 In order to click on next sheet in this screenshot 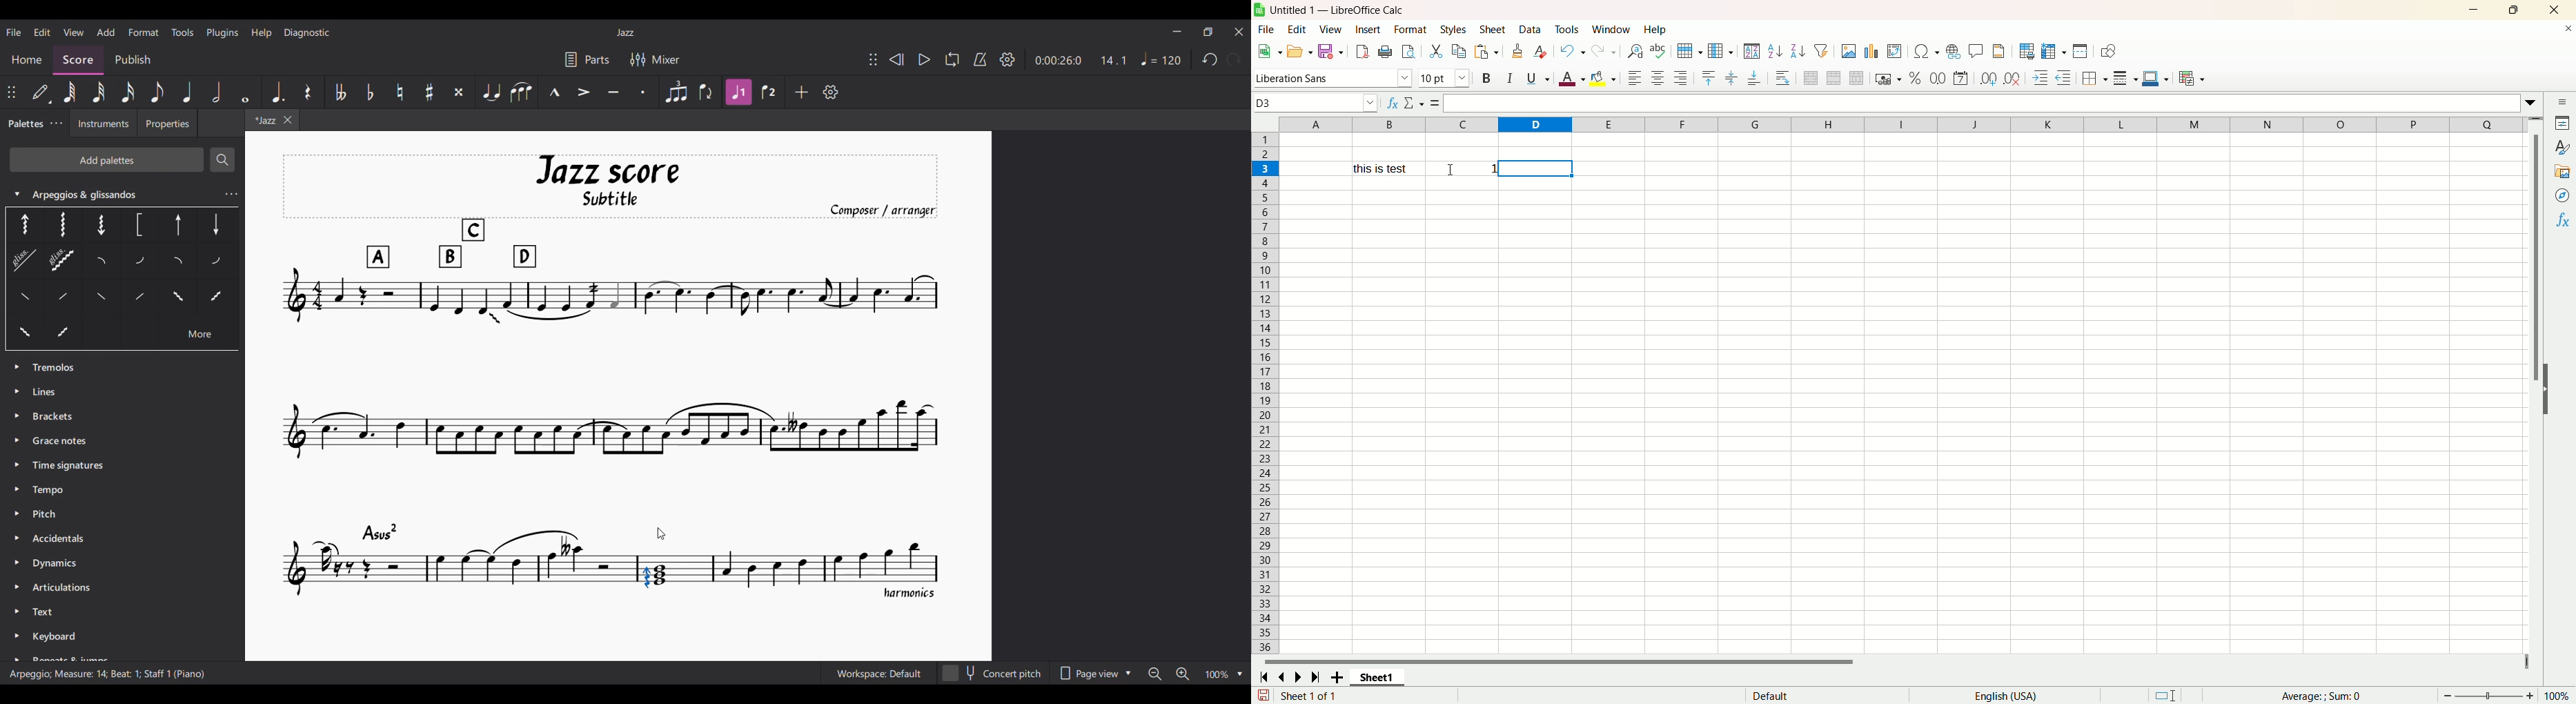, I will do `click(1296, 678)`.